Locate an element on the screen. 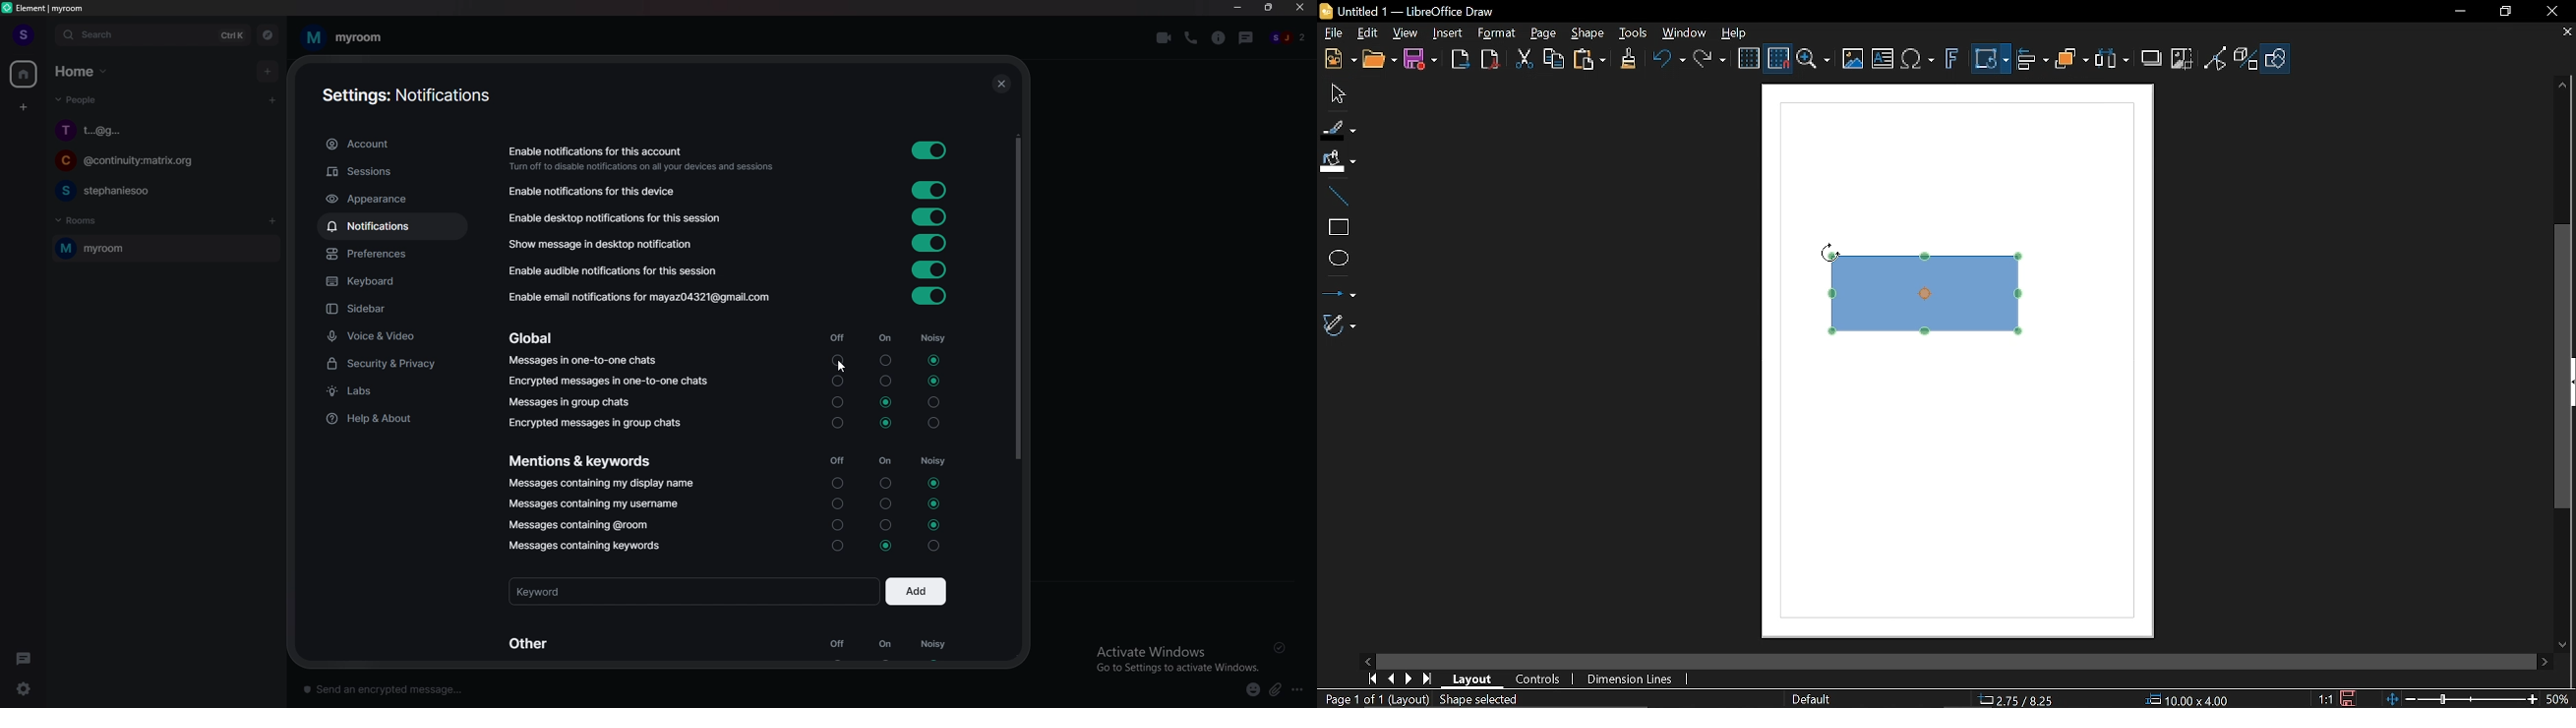 The image size is (2576, 728). Messages containing @room  is located at coordinates (577, 525).